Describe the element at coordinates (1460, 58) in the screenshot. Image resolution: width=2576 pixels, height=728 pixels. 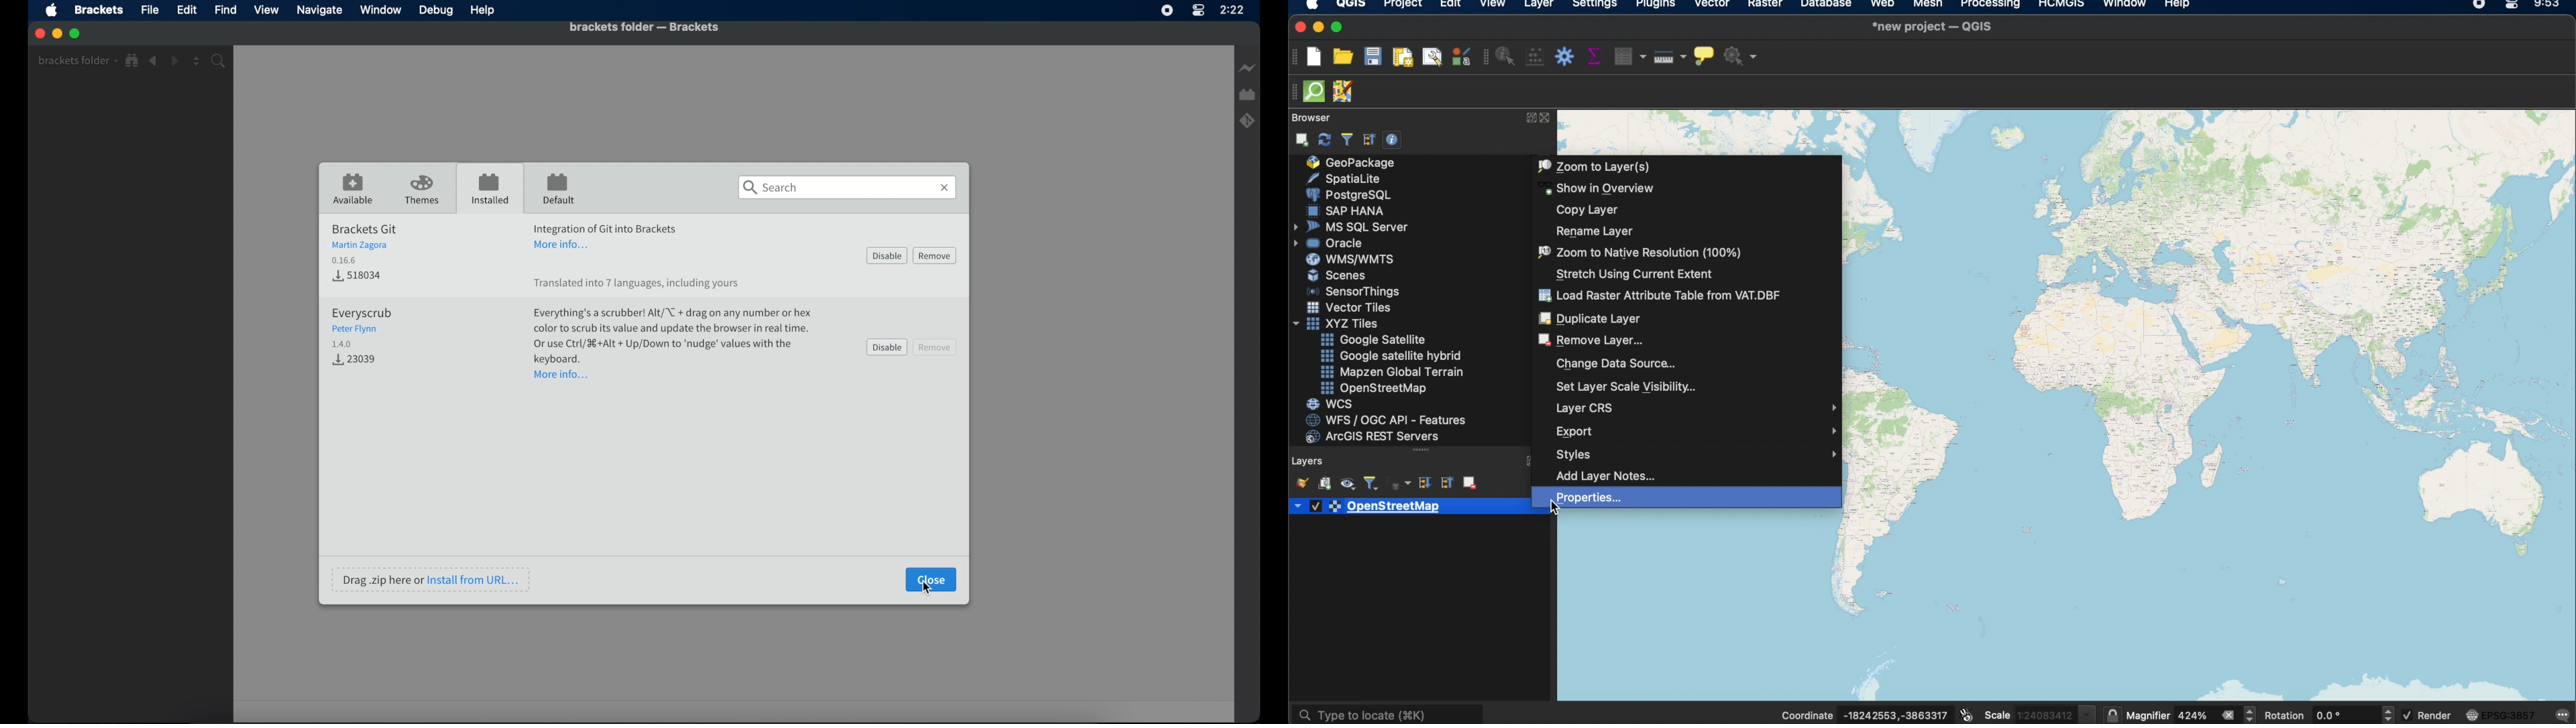
I see `style manager` at that location.